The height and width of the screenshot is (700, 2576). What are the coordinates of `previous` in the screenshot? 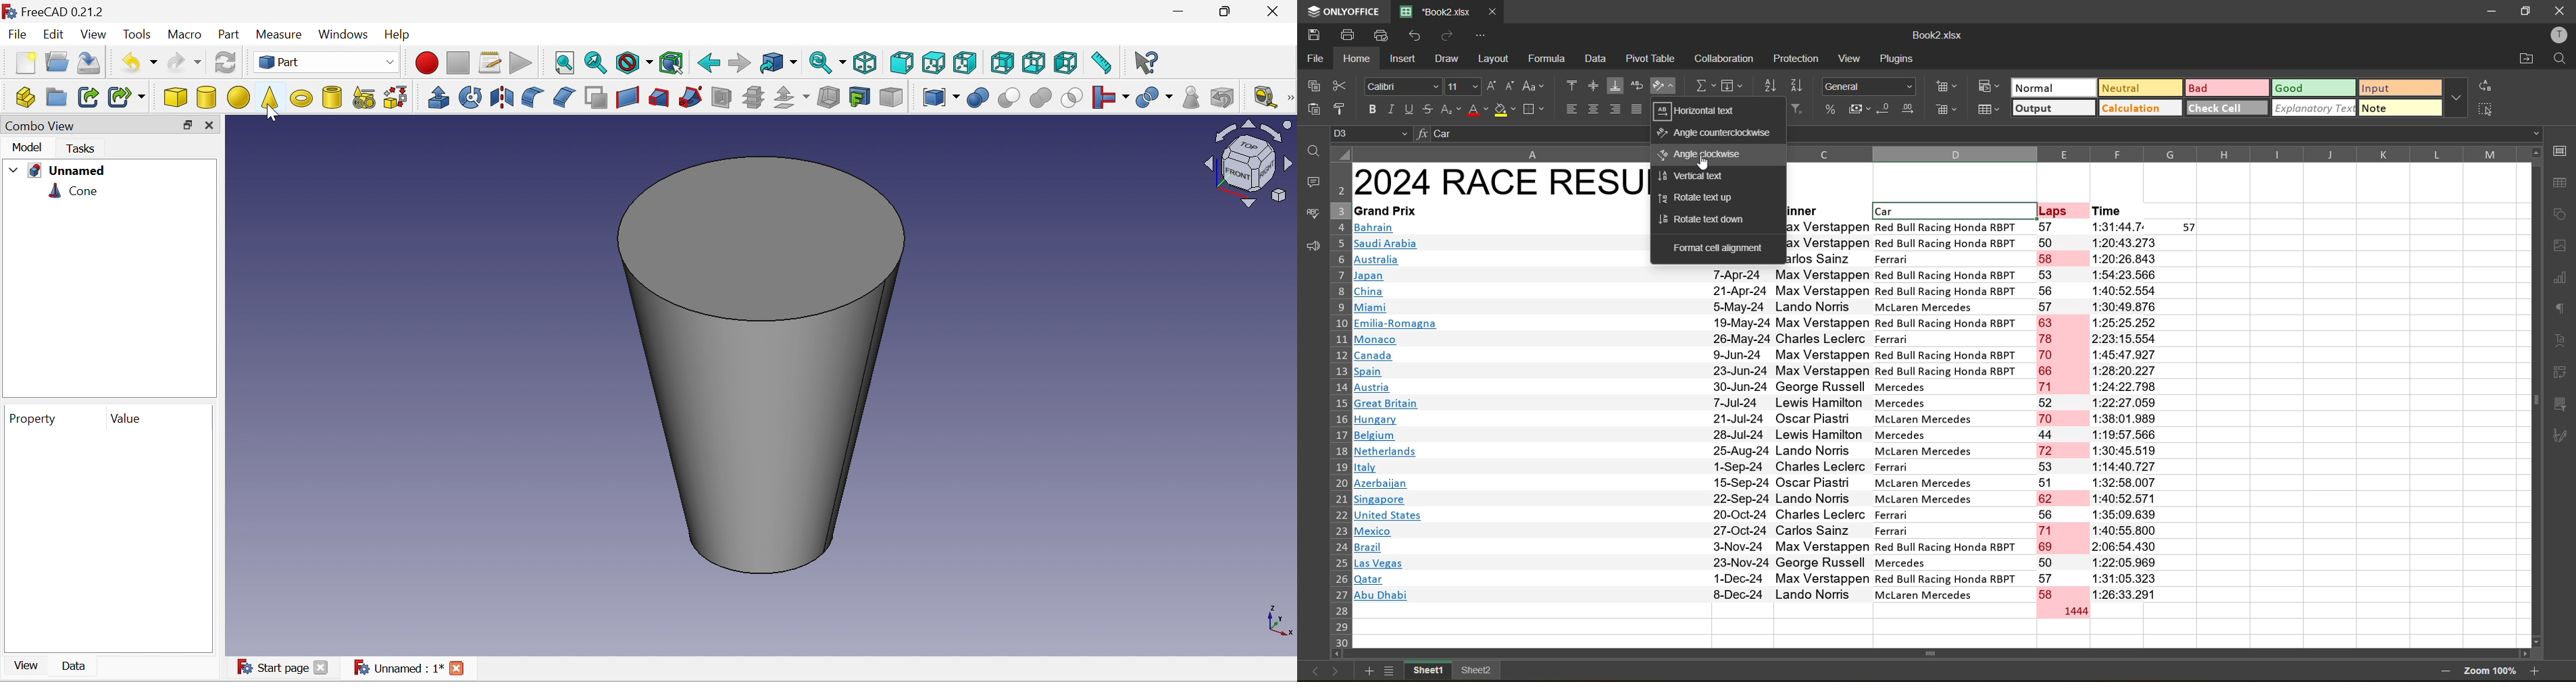 It's located at (1312, 670).